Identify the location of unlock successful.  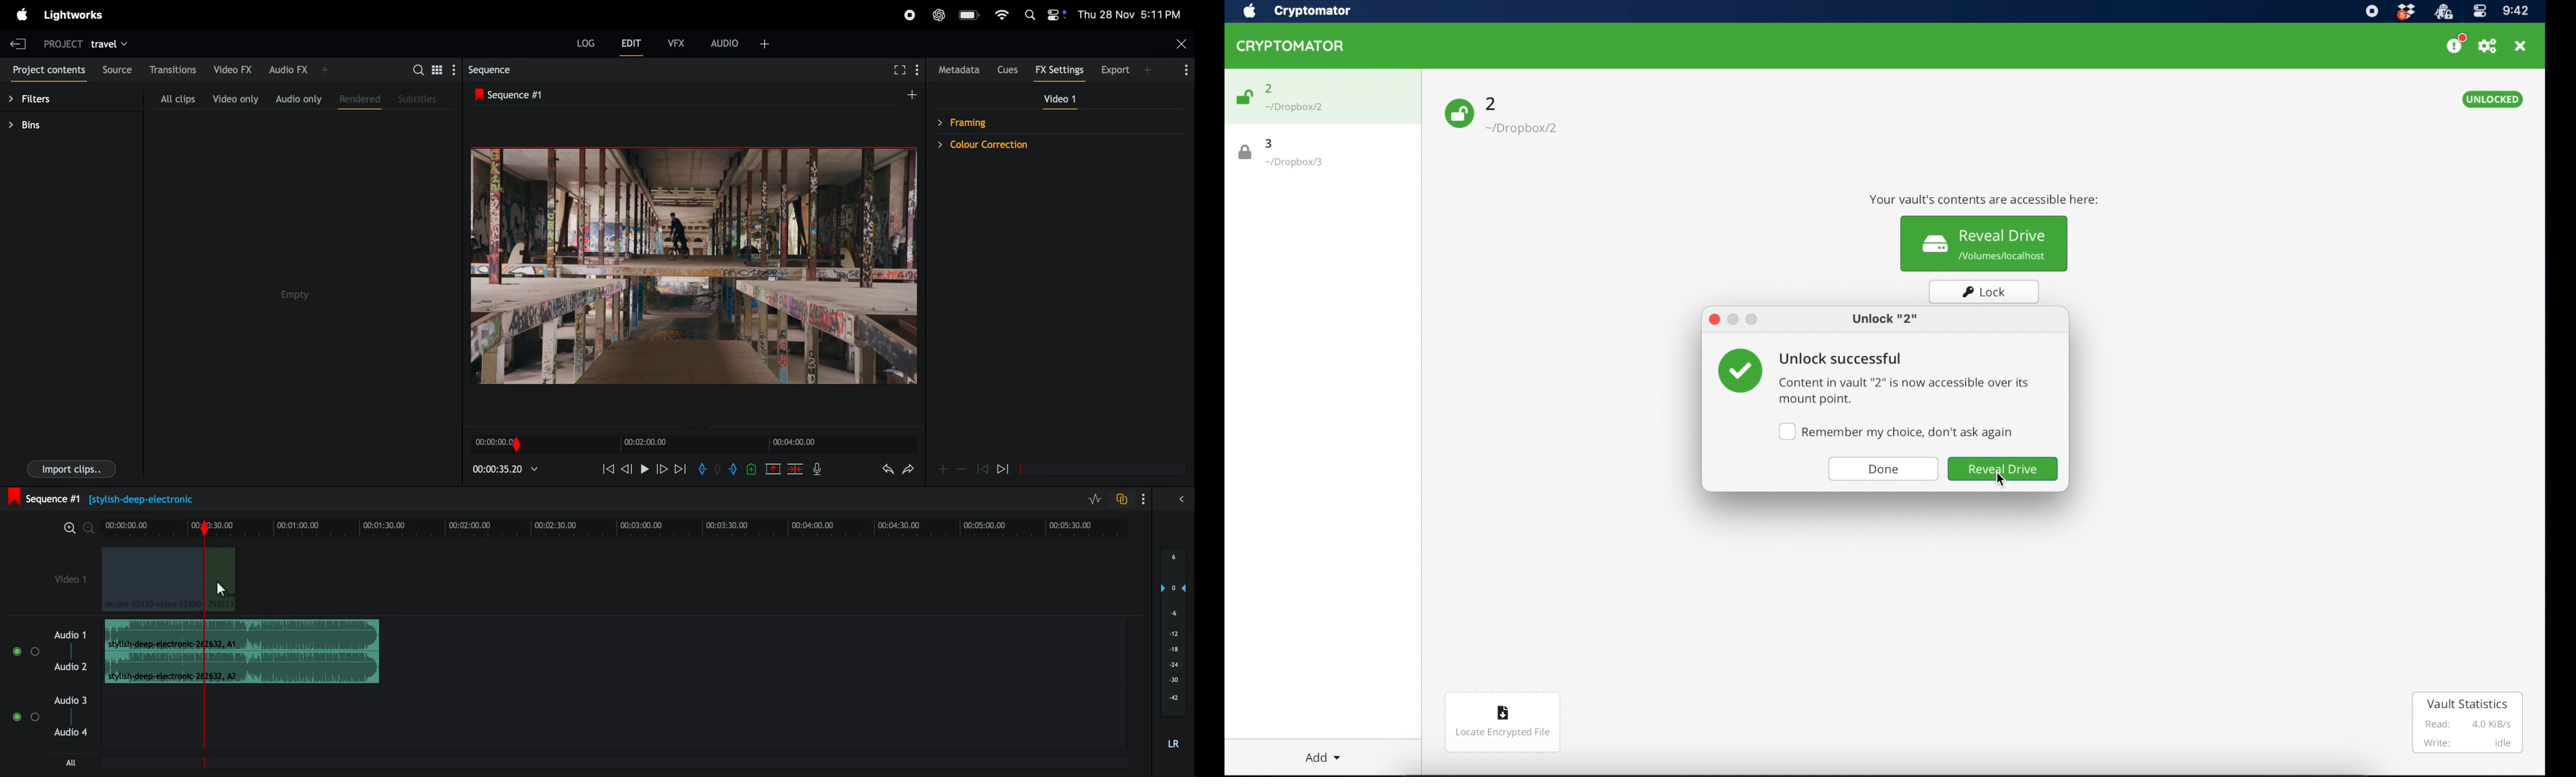
(1841, 360).